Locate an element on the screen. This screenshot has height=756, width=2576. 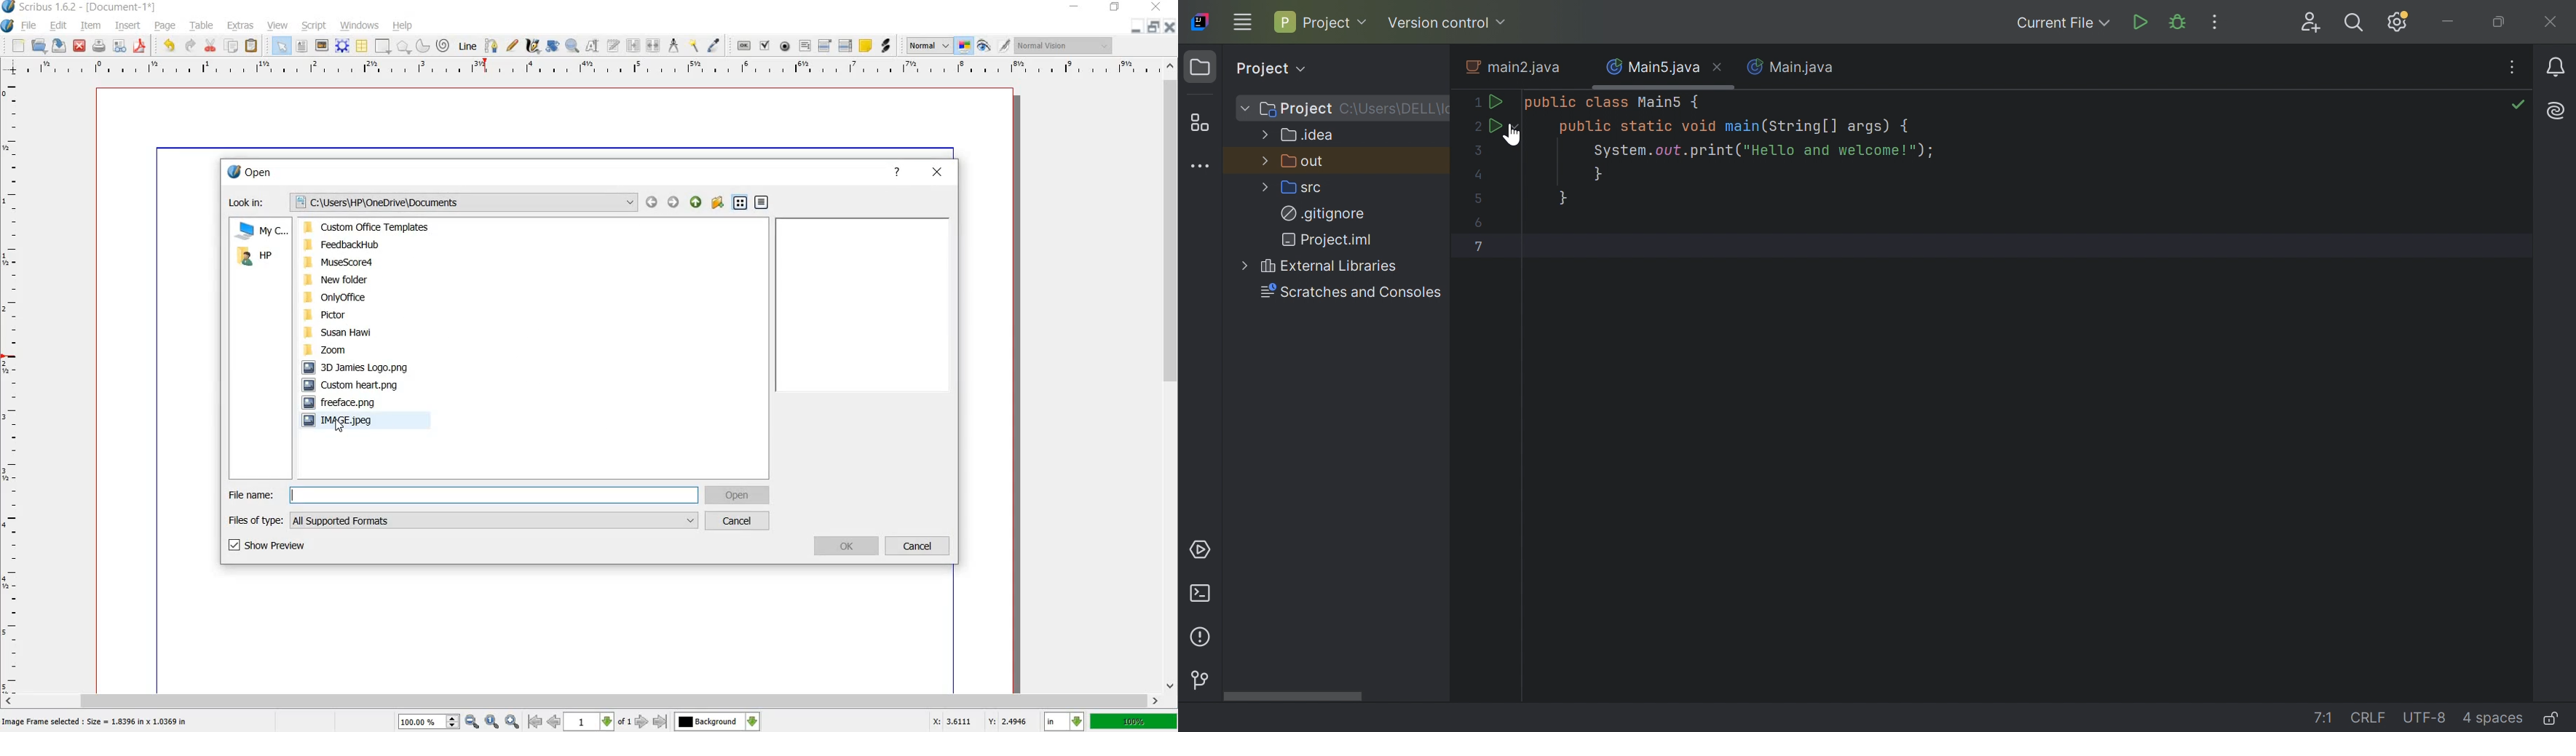
freehand line is located at coordinates (513, 46).